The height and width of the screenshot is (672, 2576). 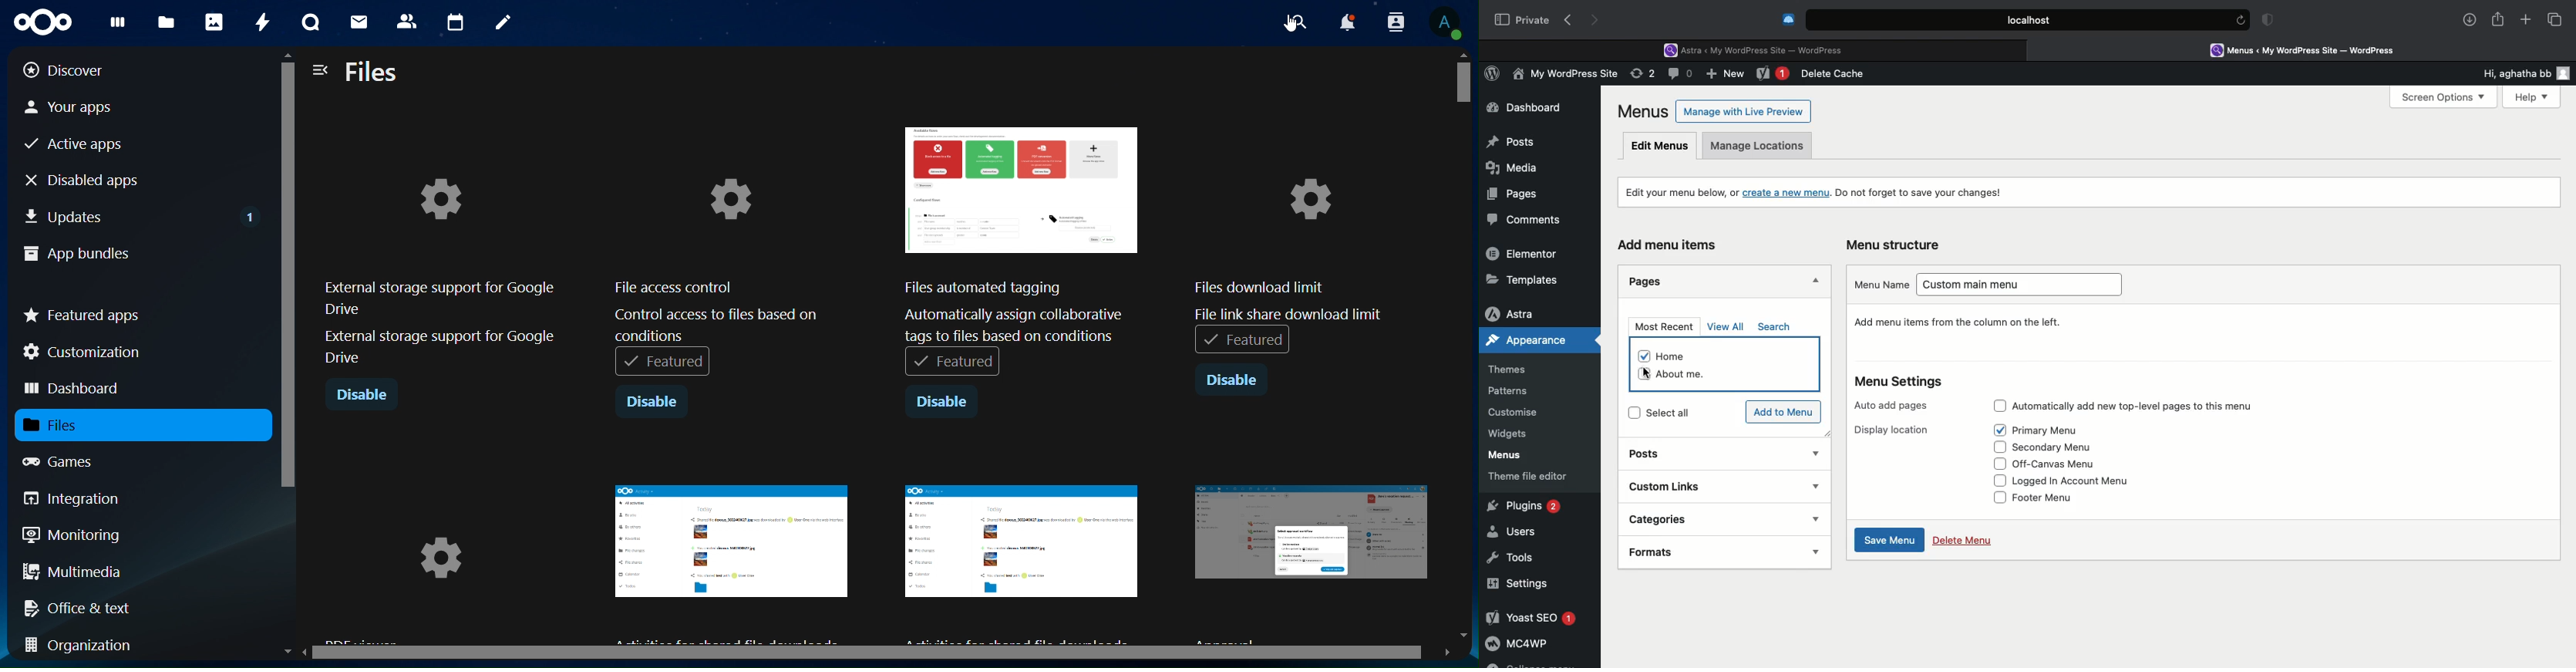 What do you see at coordinates (1022, 254) in the screenshot?
I see `Files automated tagging

Automatically assign collaborative

tags to files based on conditions
+ Featured |` at bounding box center [1022, 254].